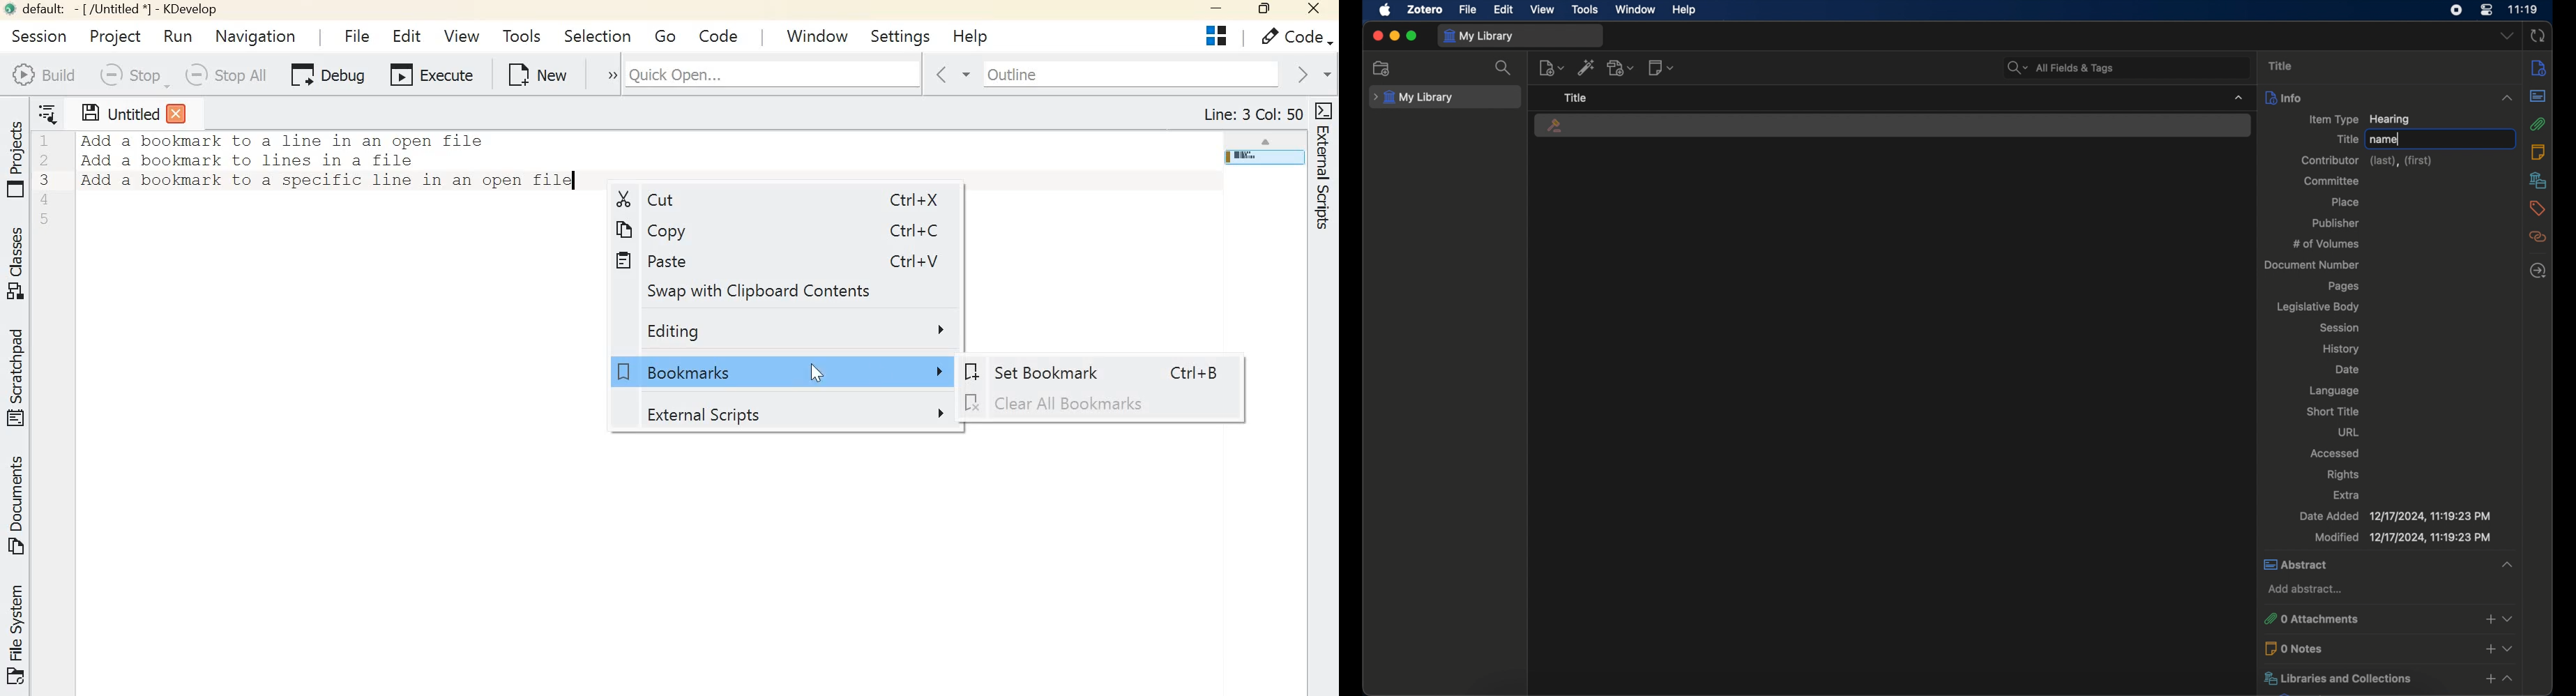 Image resolution: width=2576 pixels, height=700 pixels. What do you see at coordinates (1661, 67) in the screenshot?
I see `new note` at bounding box center [1661, 67].